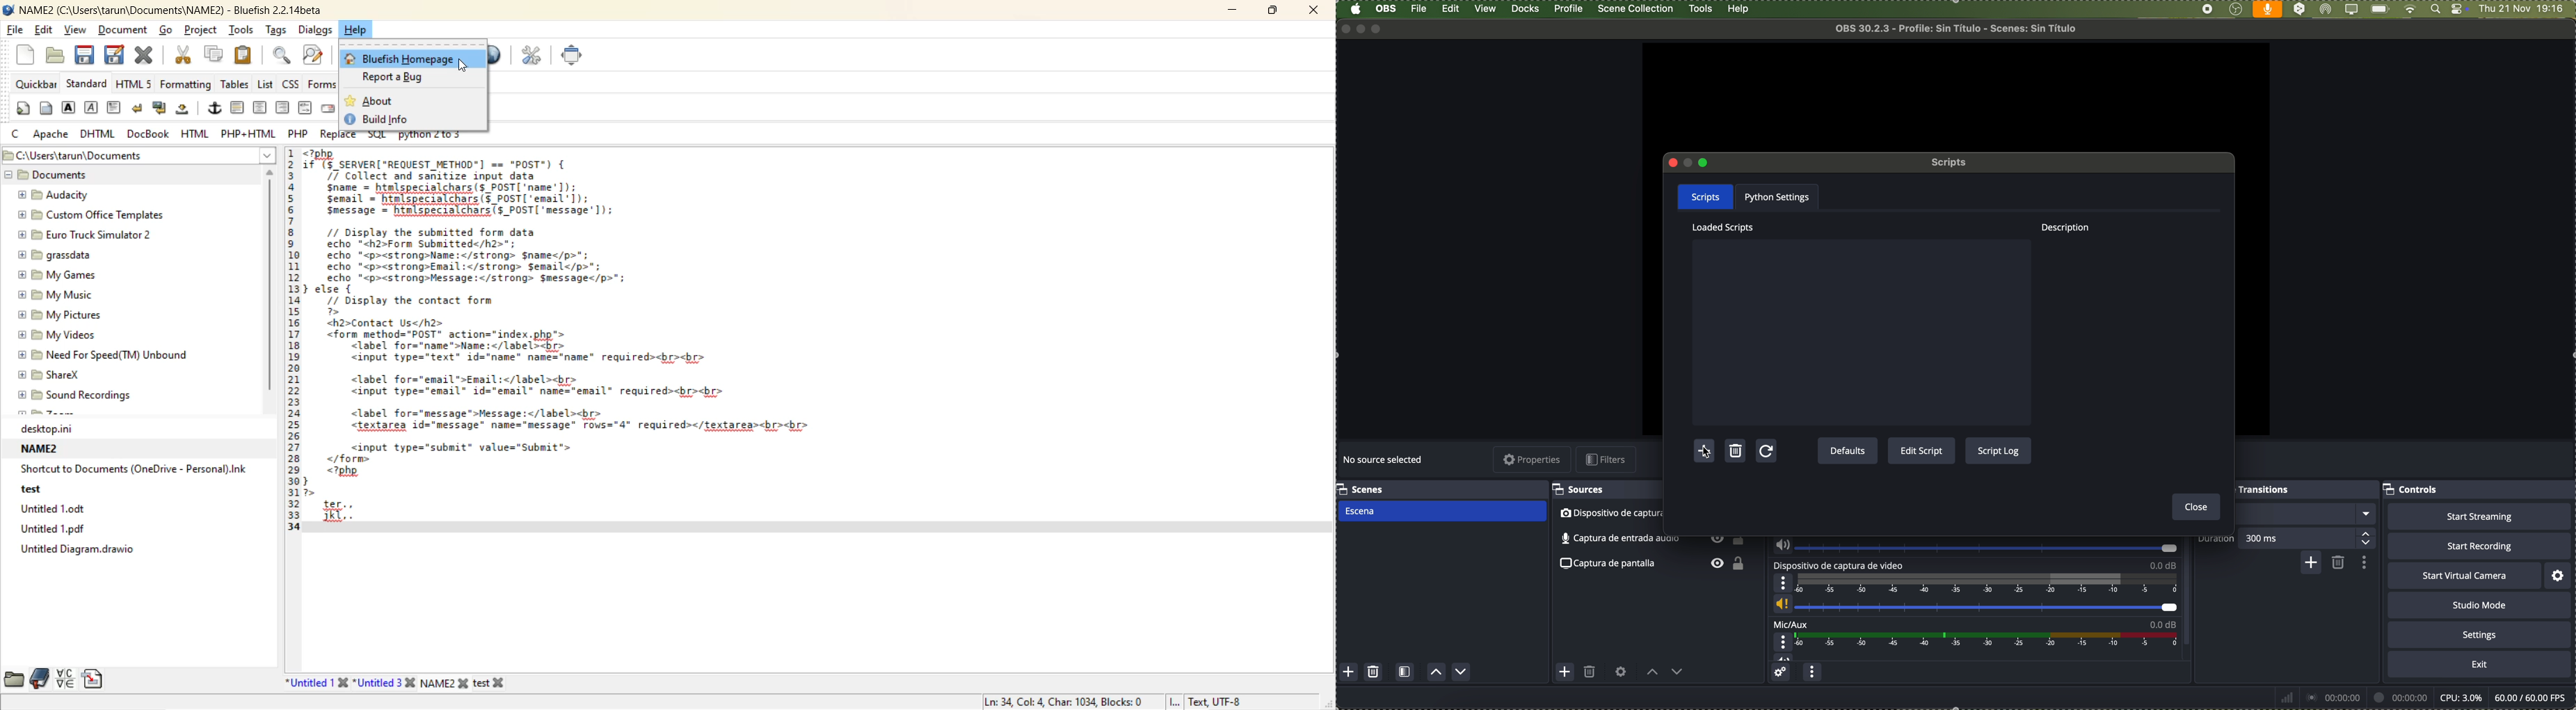  What do you see at coordinates (400, 60) in the screenshot?
I see `bluefish homepage` at bounding box center [400, 60].